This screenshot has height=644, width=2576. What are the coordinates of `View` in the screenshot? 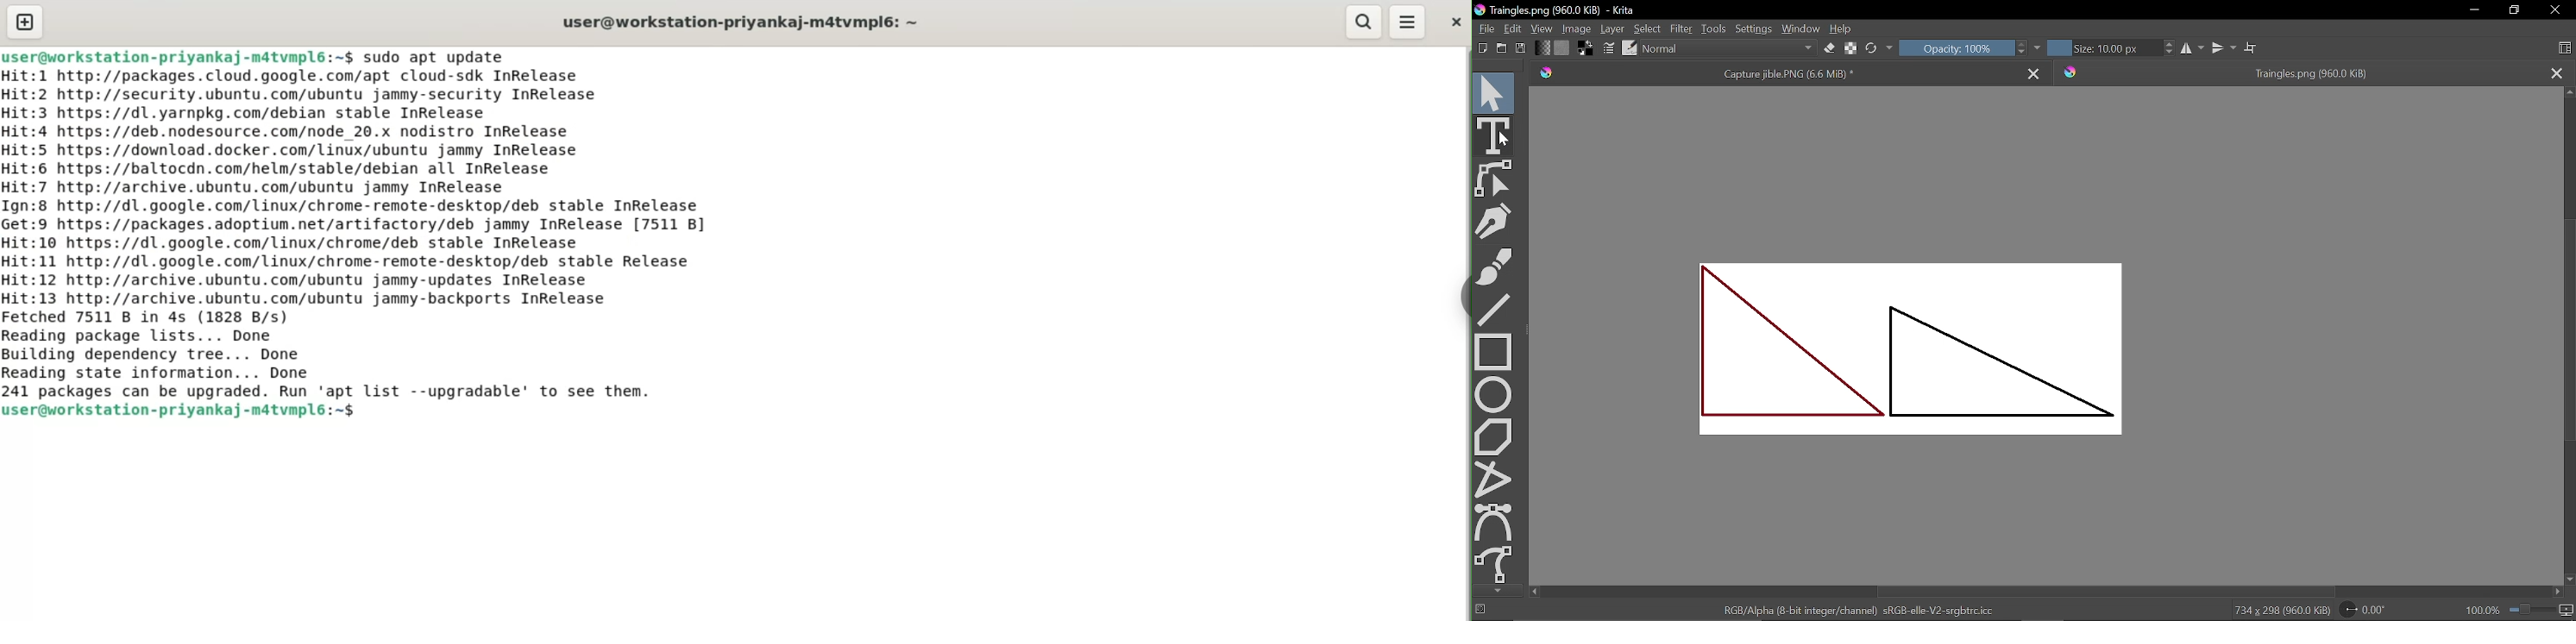 It's located at (1541, 28).